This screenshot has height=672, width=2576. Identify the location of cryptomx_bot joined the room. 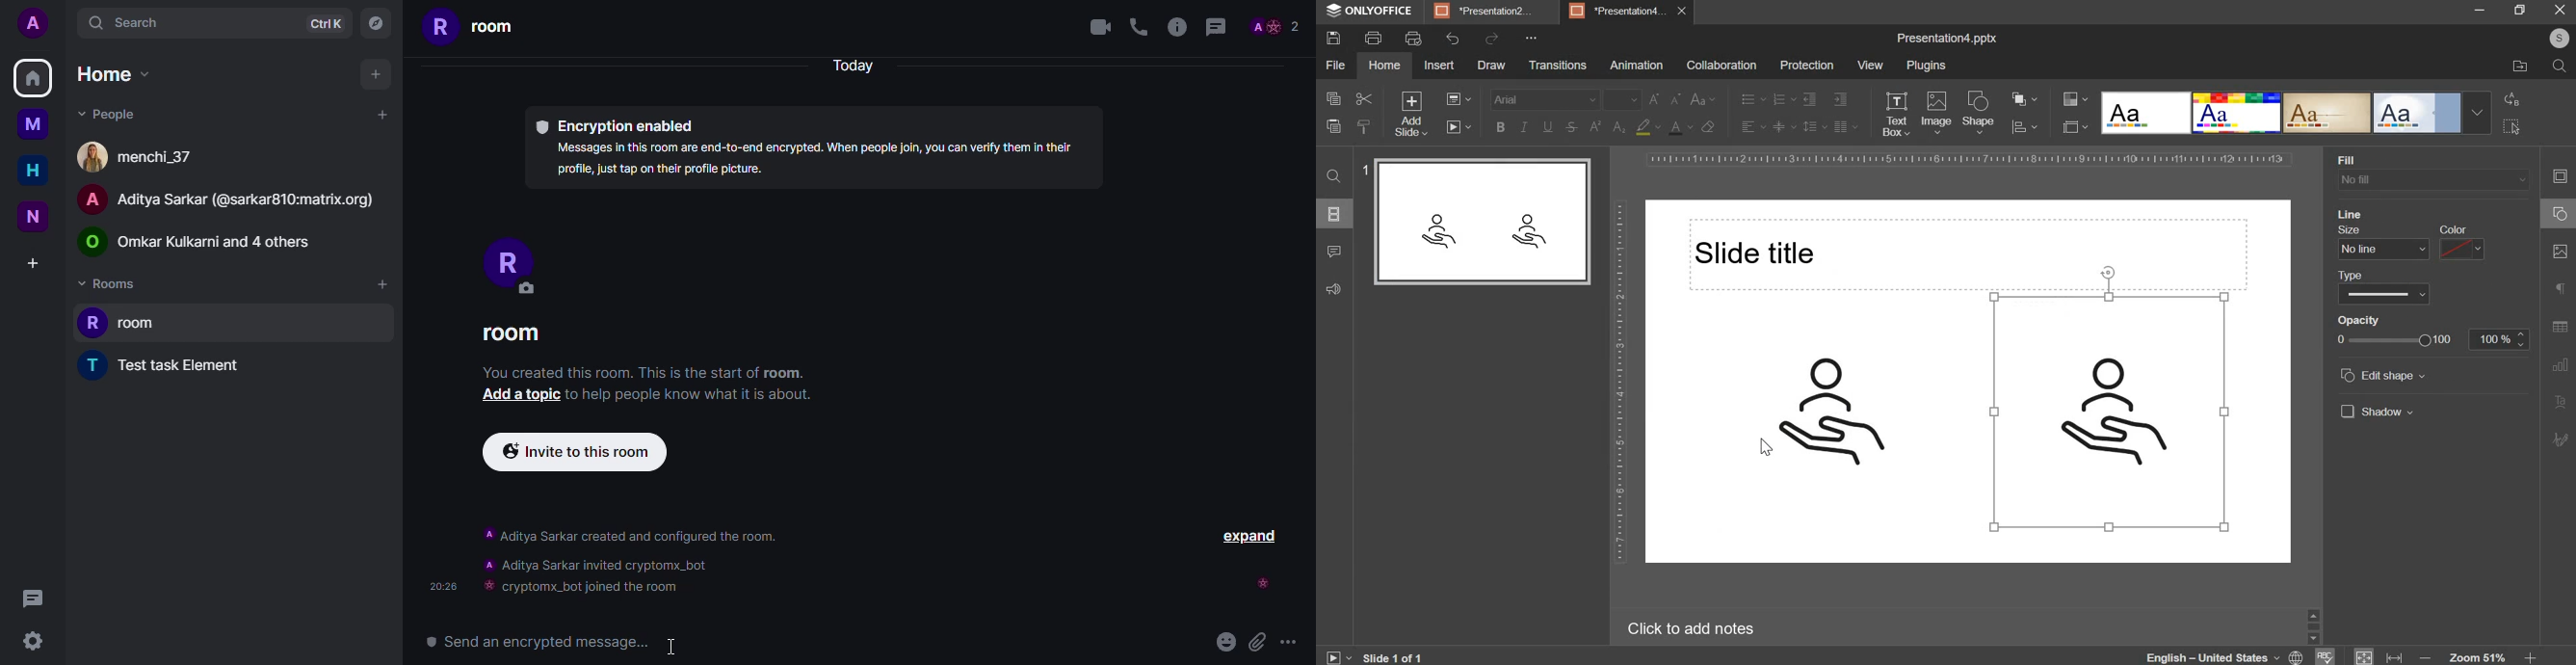
(588, 588).